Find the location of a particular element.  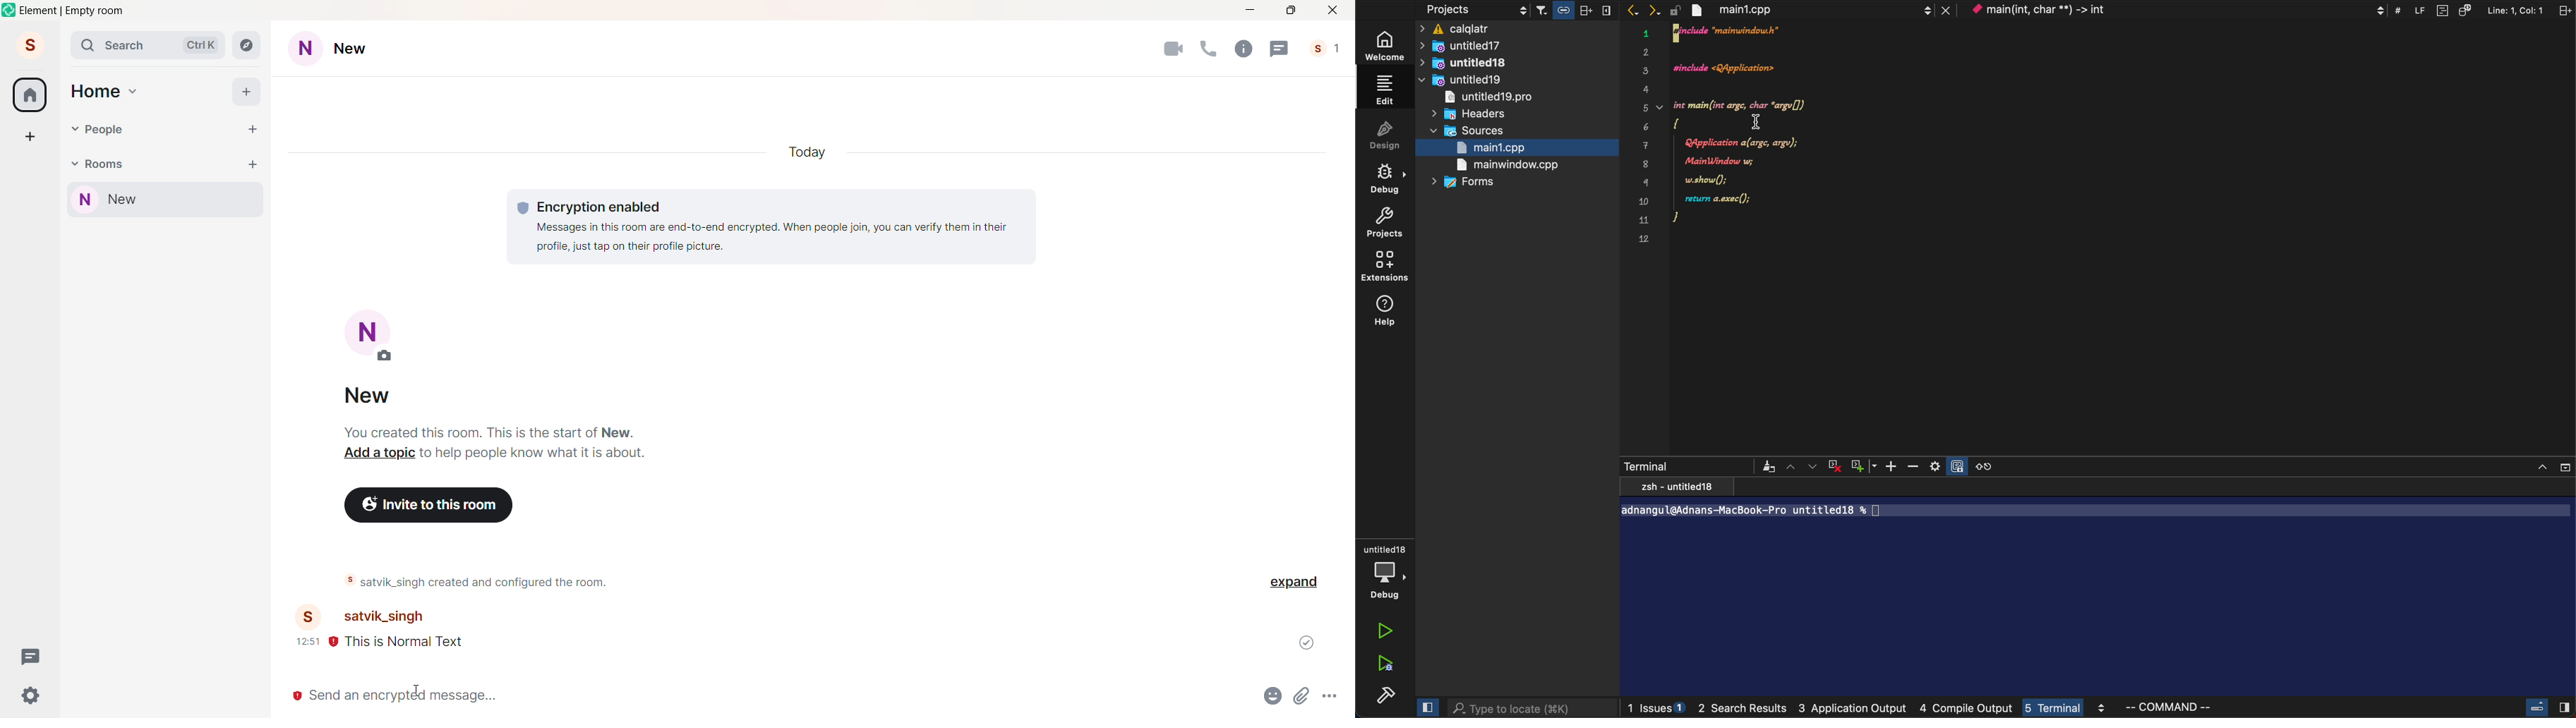

Account is located at coordinates (29, 44).